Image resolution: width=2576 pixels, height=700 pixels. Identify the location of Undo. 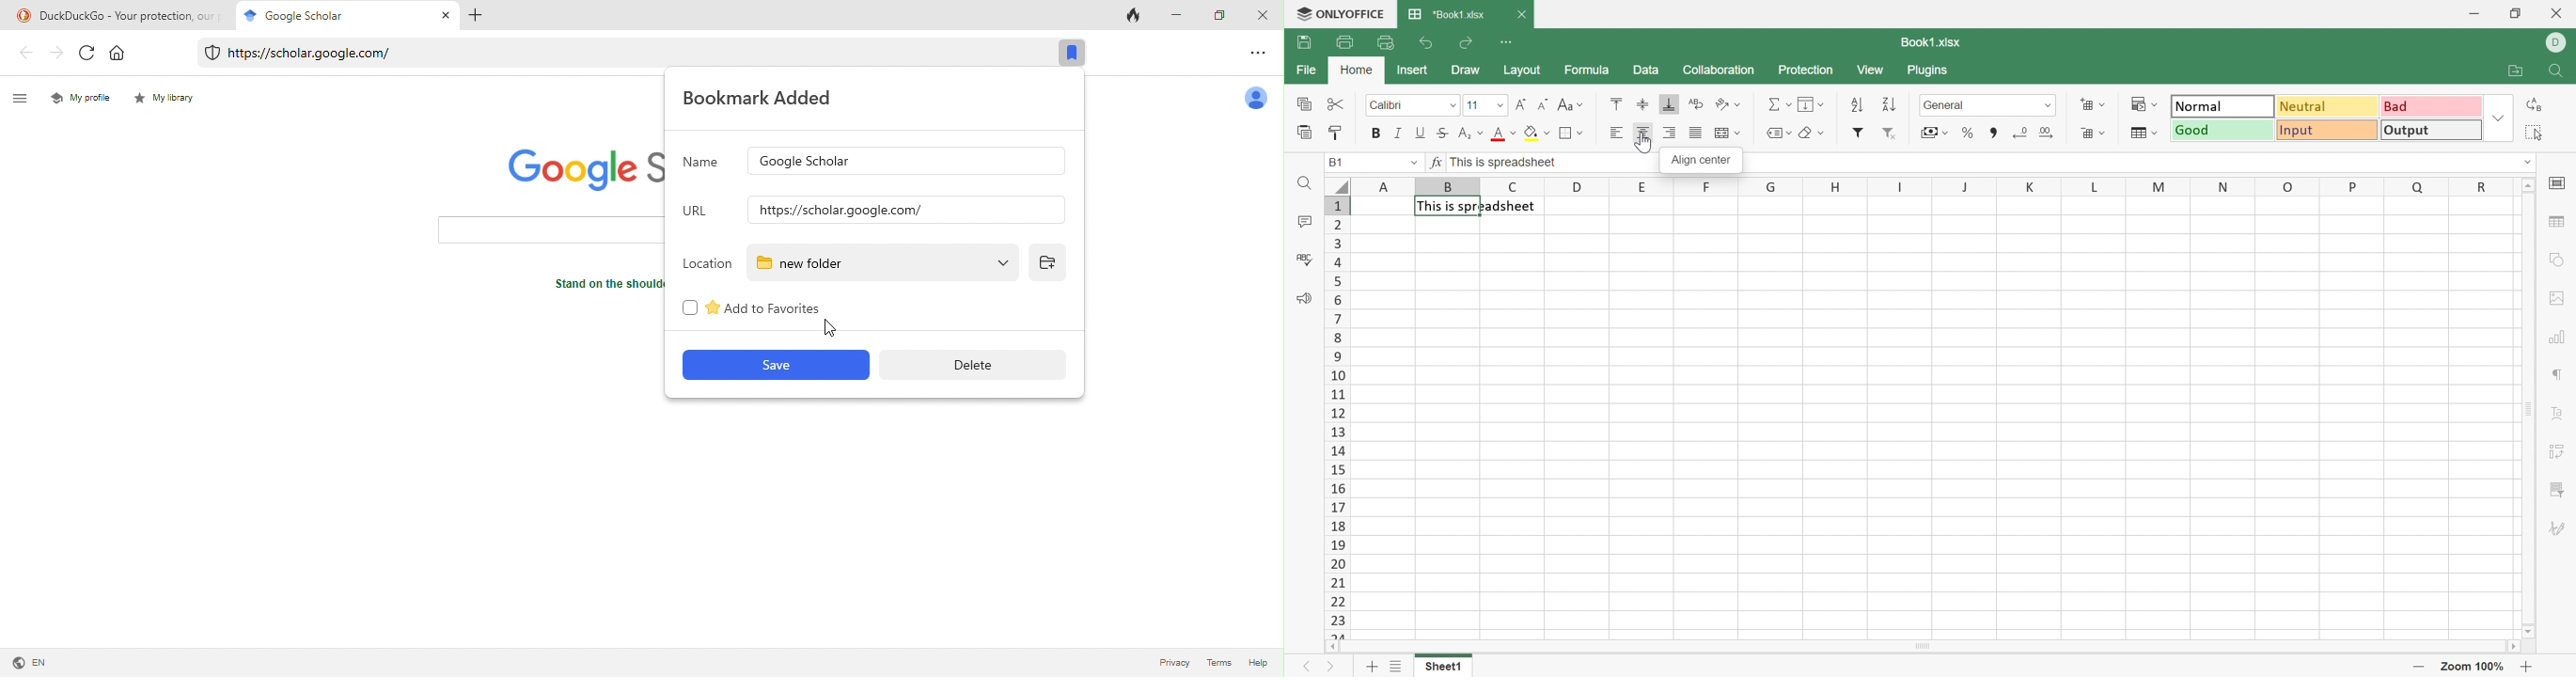
(1428, 43).